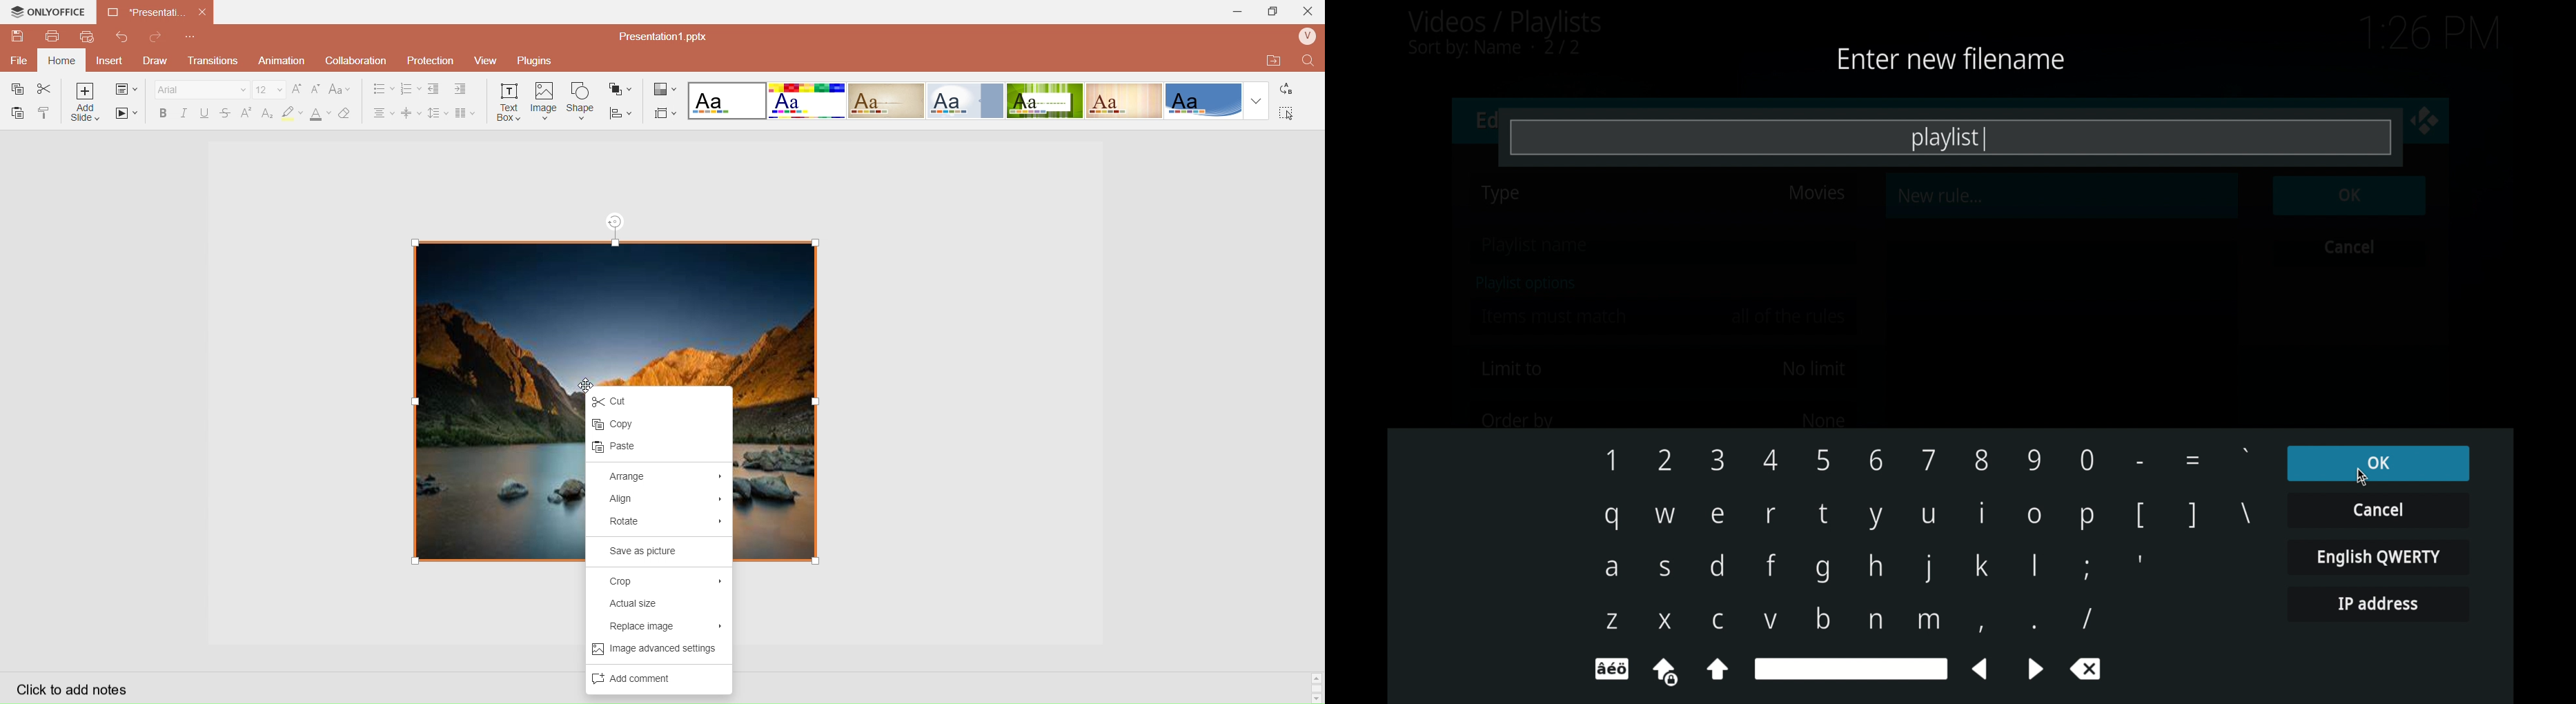 This screenshot has height=728, width=2576. What do you see at coordinates (269, 90) in the screenshot?
I see `Font Size` at bounding box center [269, 90].